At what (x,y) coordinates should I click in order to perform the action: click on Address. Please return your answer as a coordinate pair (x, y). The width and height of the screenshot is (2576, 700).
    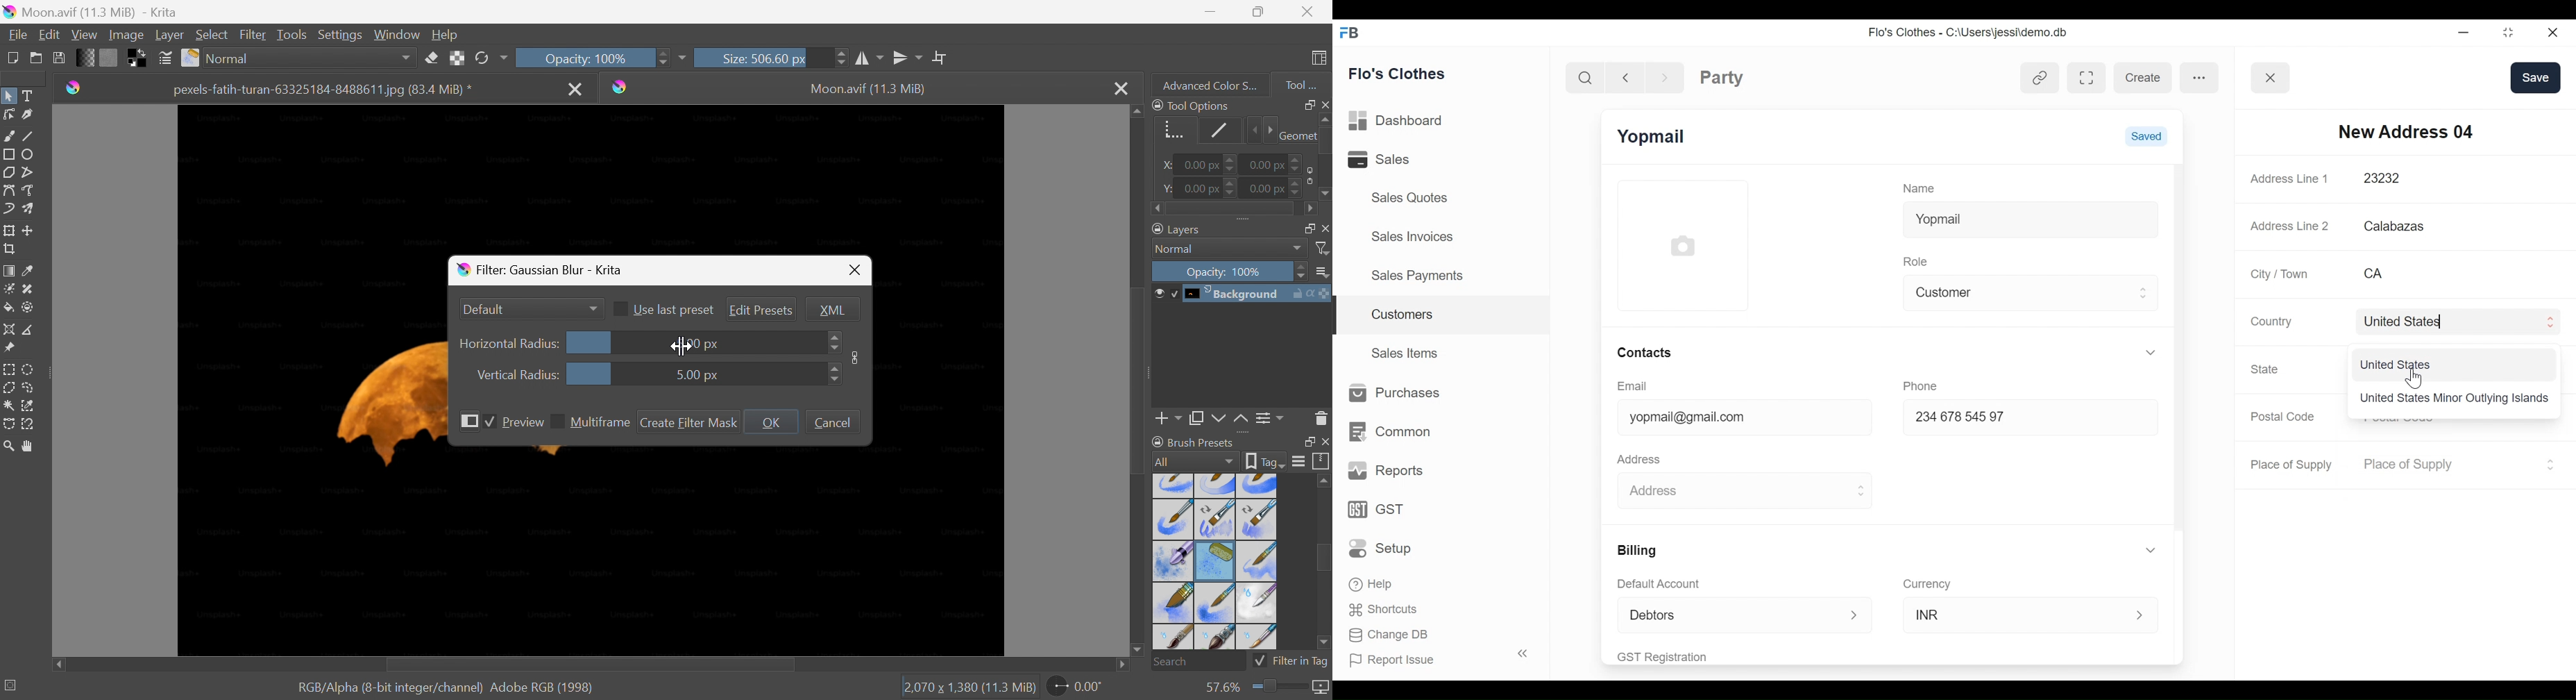
    Looking at the image, I should click on (1642, 458).